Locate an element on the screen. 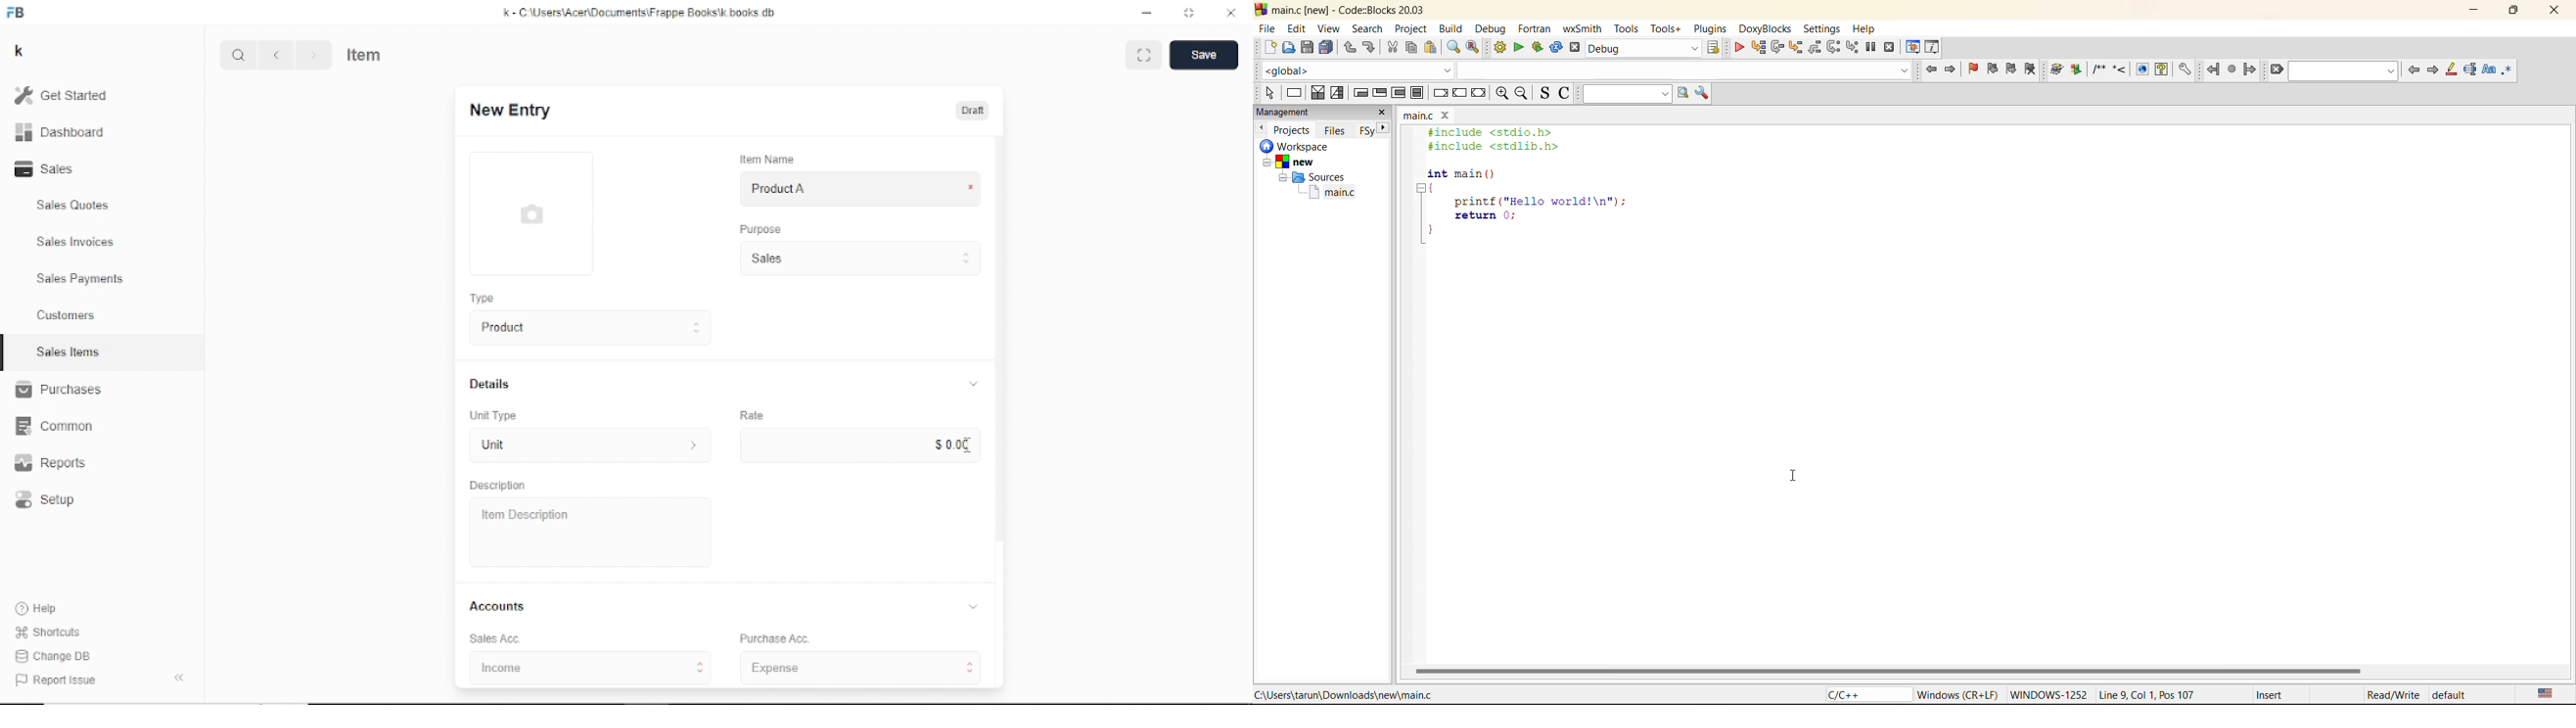 The height and width of the screenshot is (728, 2576). Dashboard is located at coordinates (61, 133).